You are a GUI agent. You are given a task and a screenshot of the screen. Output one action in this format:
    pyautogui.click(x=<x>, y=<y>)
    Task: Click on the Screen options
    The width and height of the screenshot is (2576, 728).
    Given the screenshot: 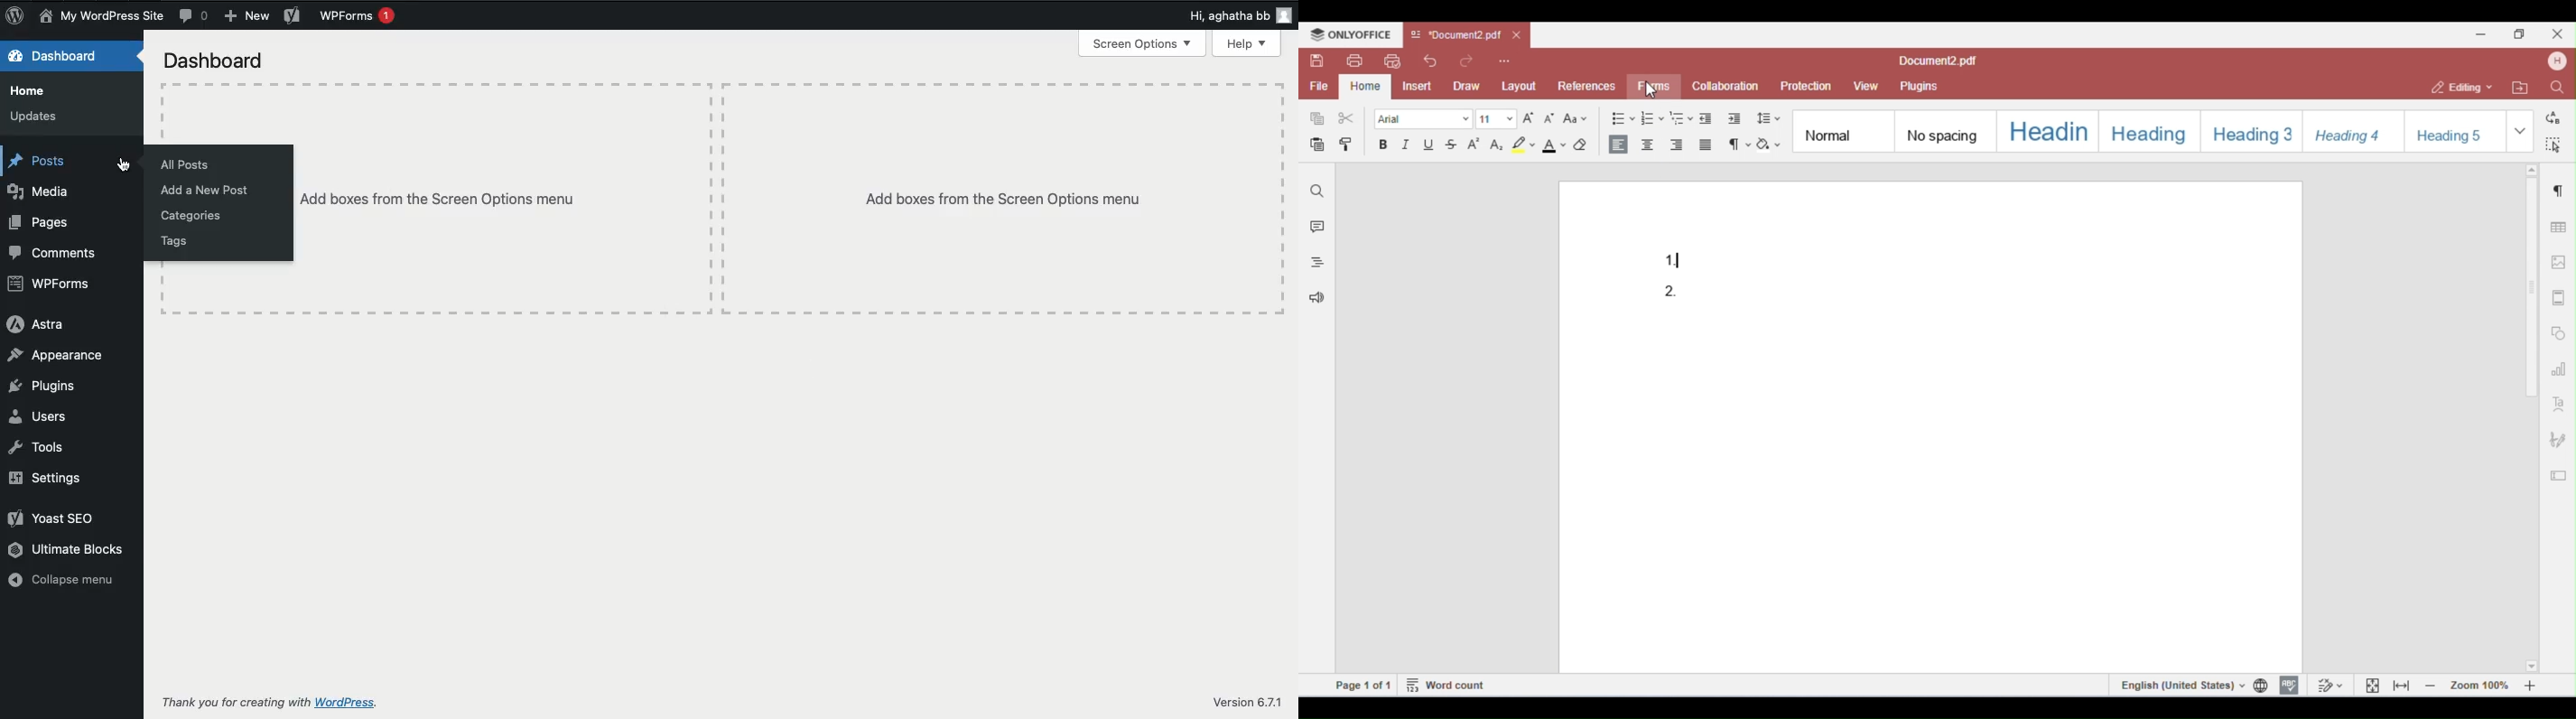 What is the action you would take?
    pyautogui.click(x=1145, y=43)
    